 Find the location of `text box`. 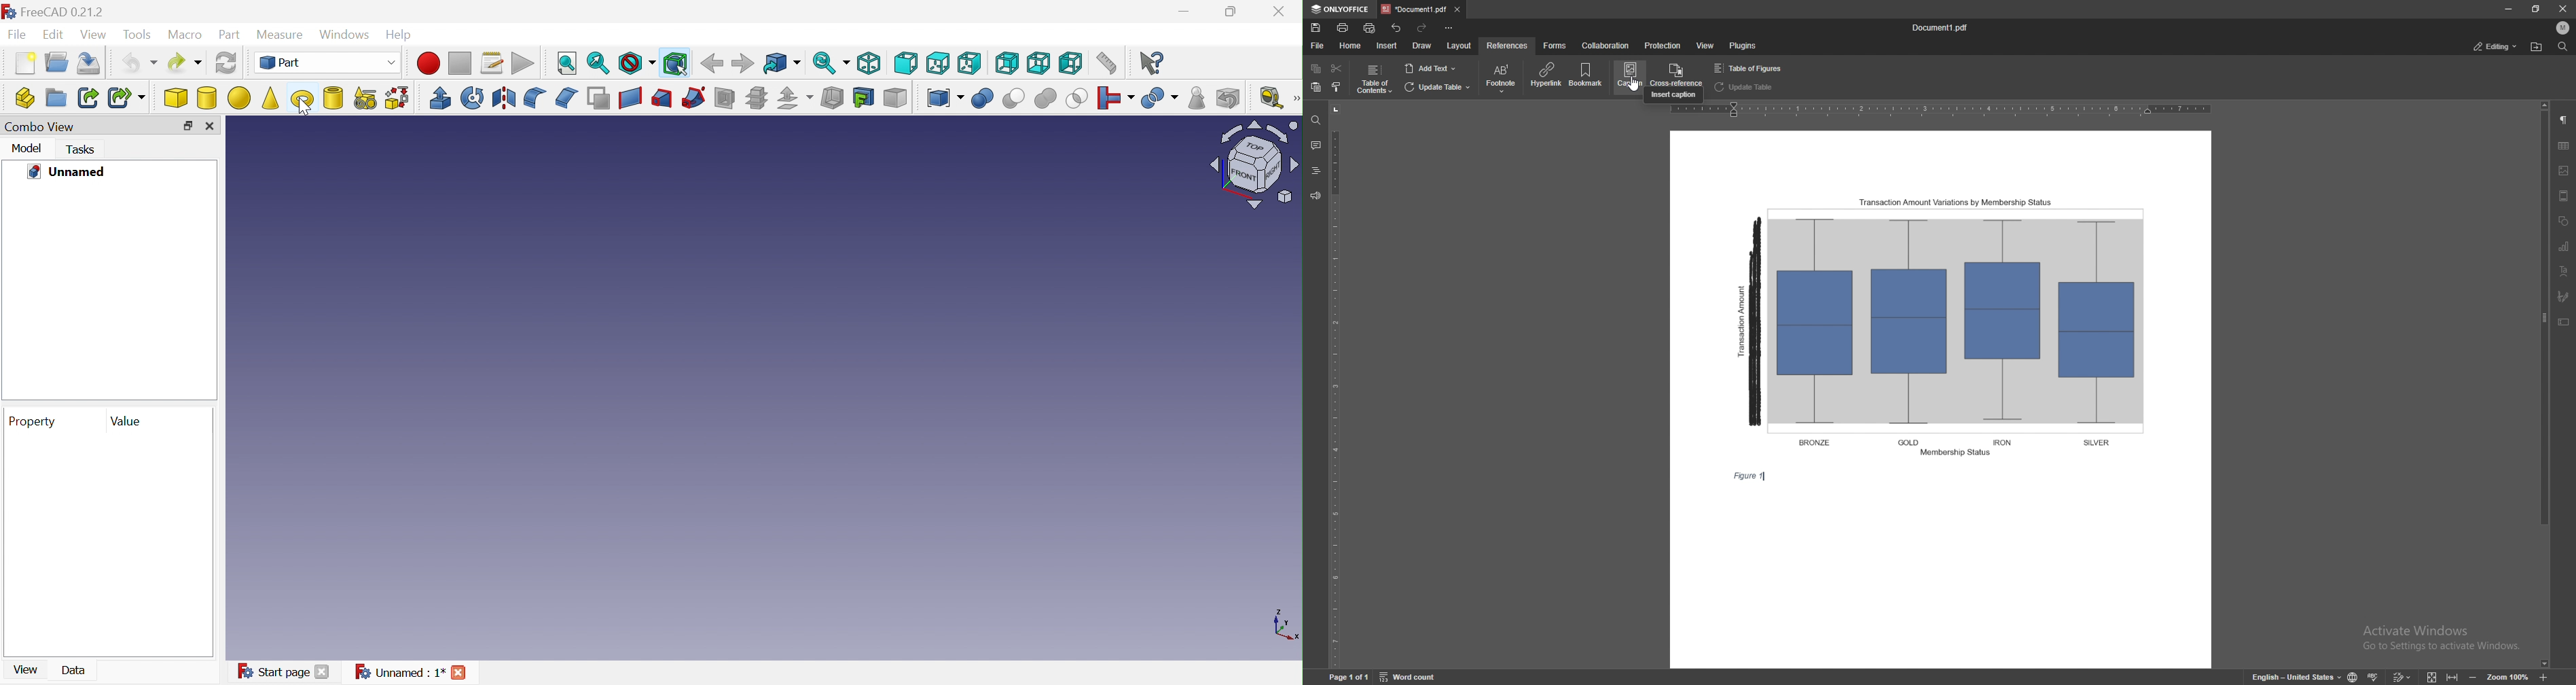

text box is located at coordinates (2564, 321).